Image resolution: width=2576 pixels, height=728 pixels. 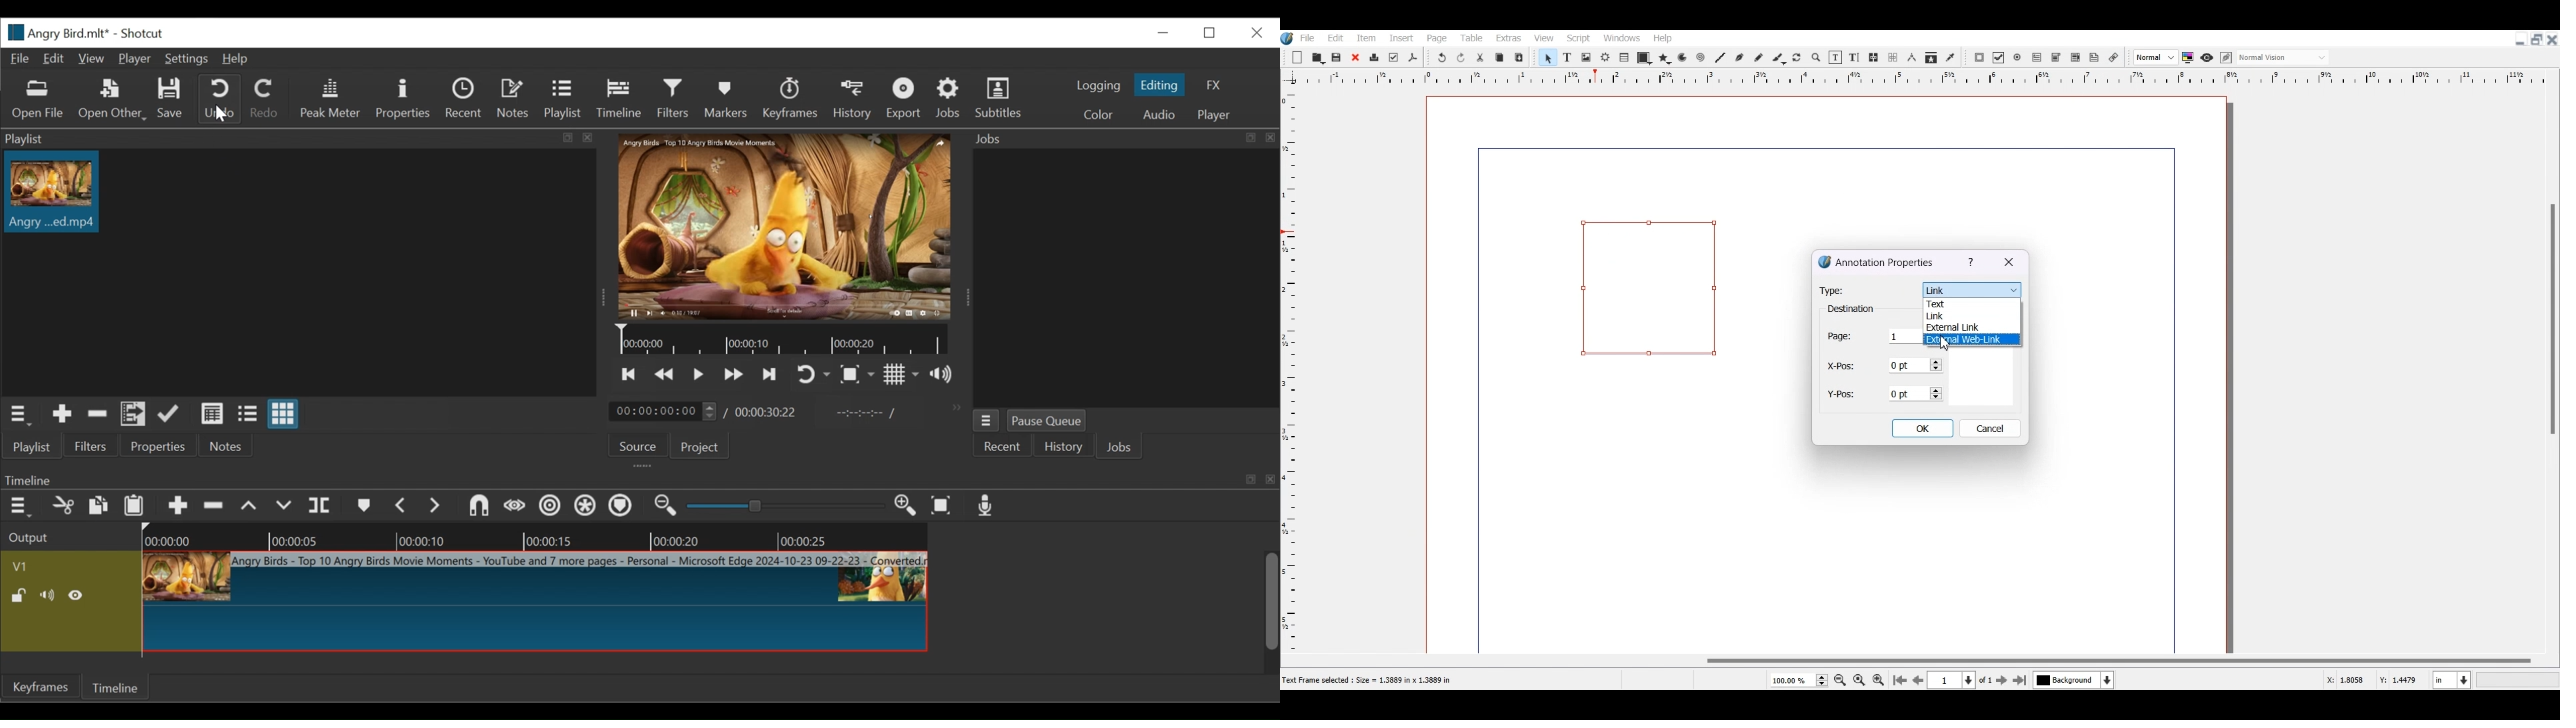 What do you see at coordinates (1462, 58) in the screenshot?
I see `Redo` at bounding box center [1462, 58].